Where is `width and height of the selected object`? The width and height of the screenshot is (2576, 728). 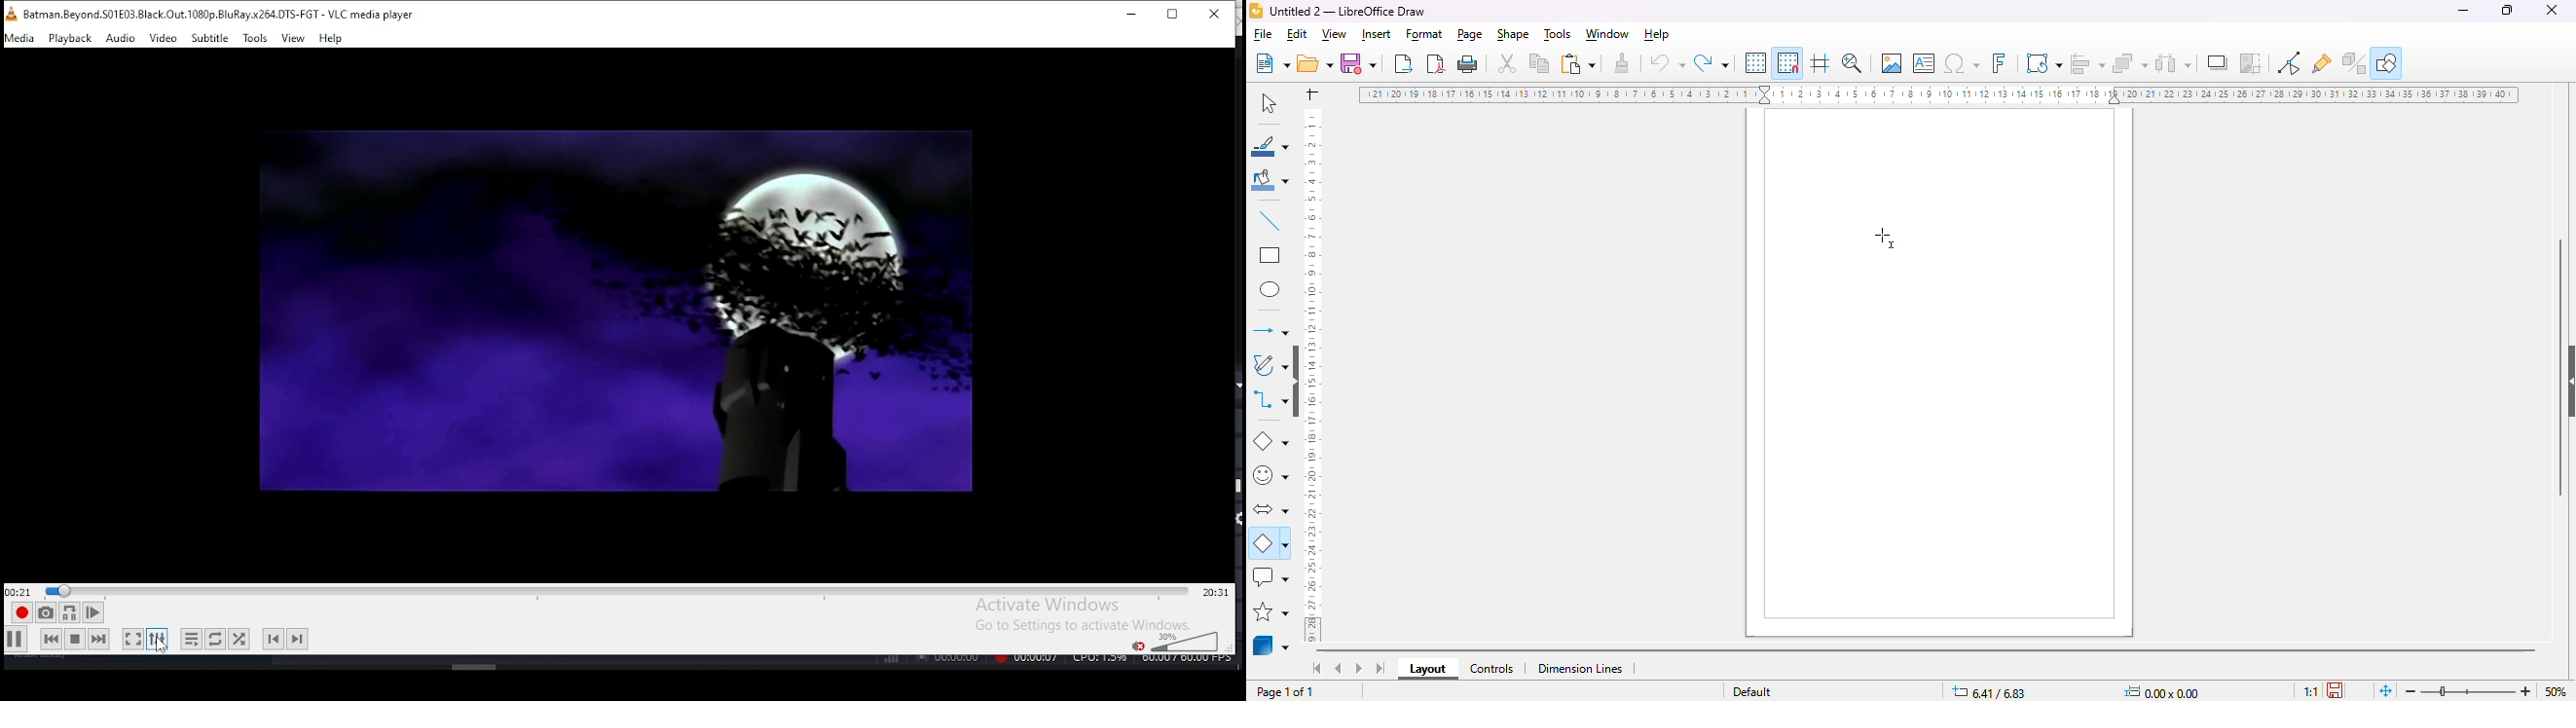 width and height of the selected object is located at coordinates (2163, 691).